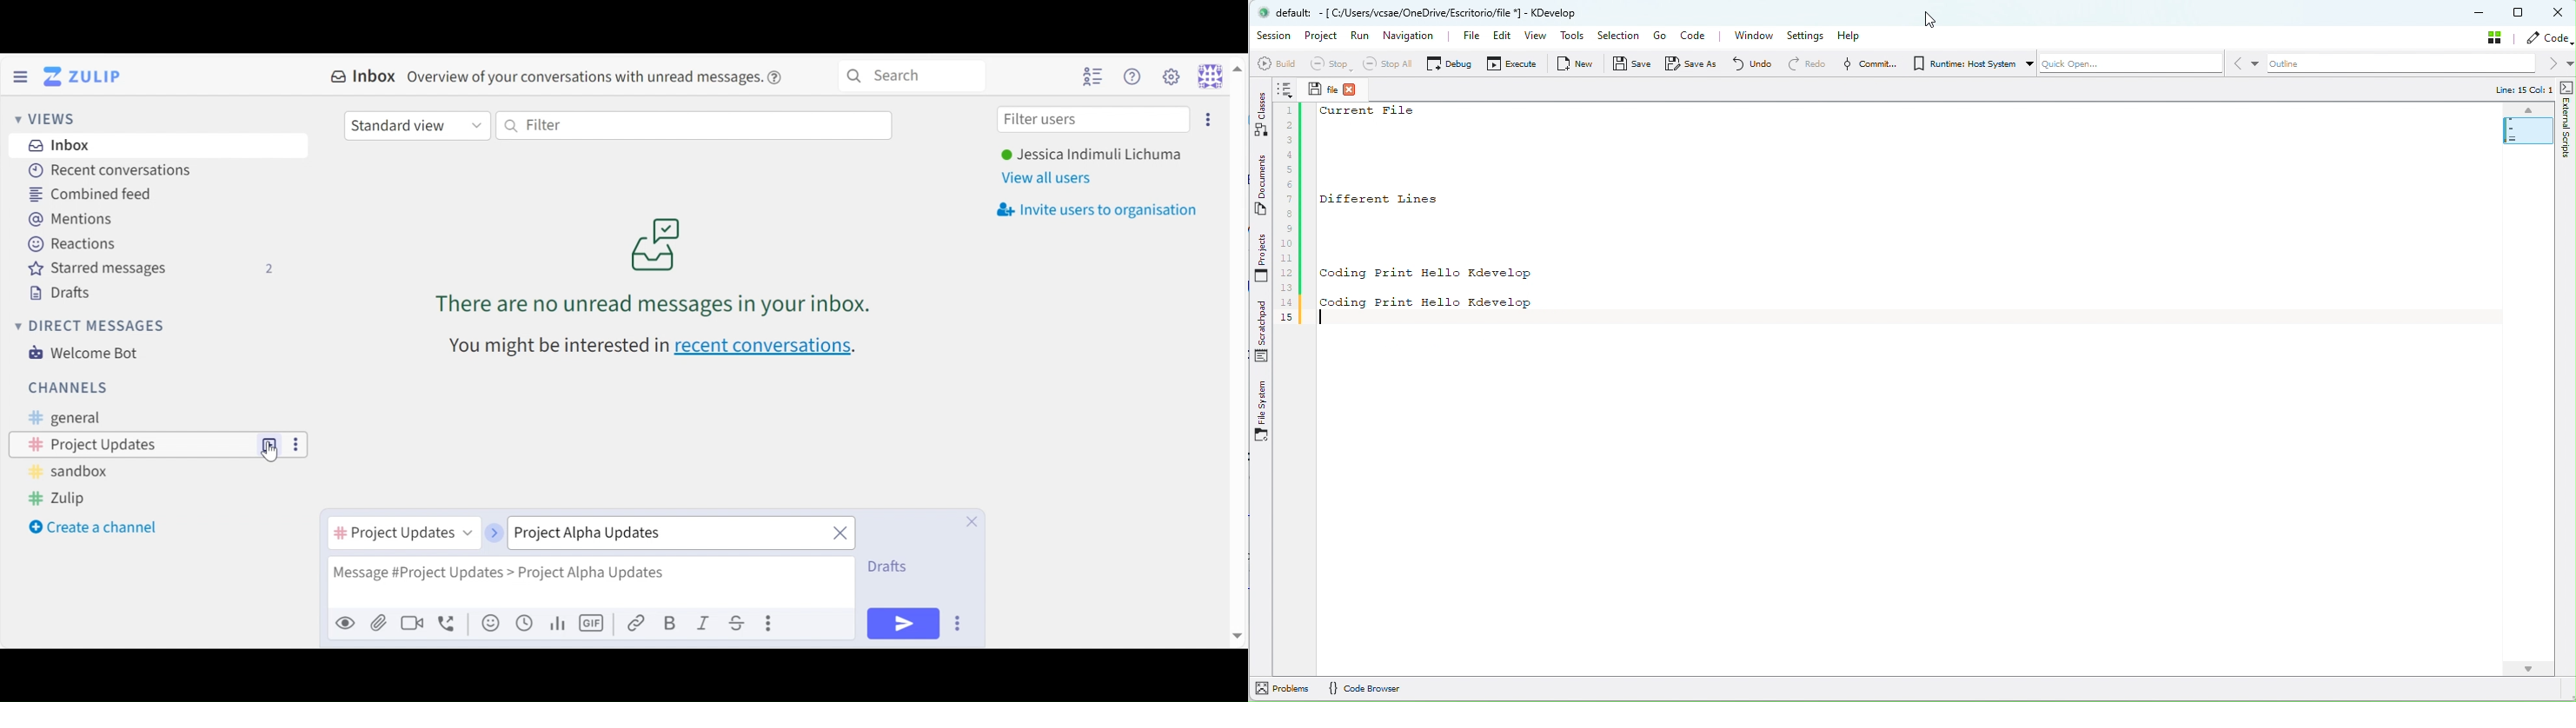 This screenshot has width=2576, height=728. I want to click on text, so click(557, 346).